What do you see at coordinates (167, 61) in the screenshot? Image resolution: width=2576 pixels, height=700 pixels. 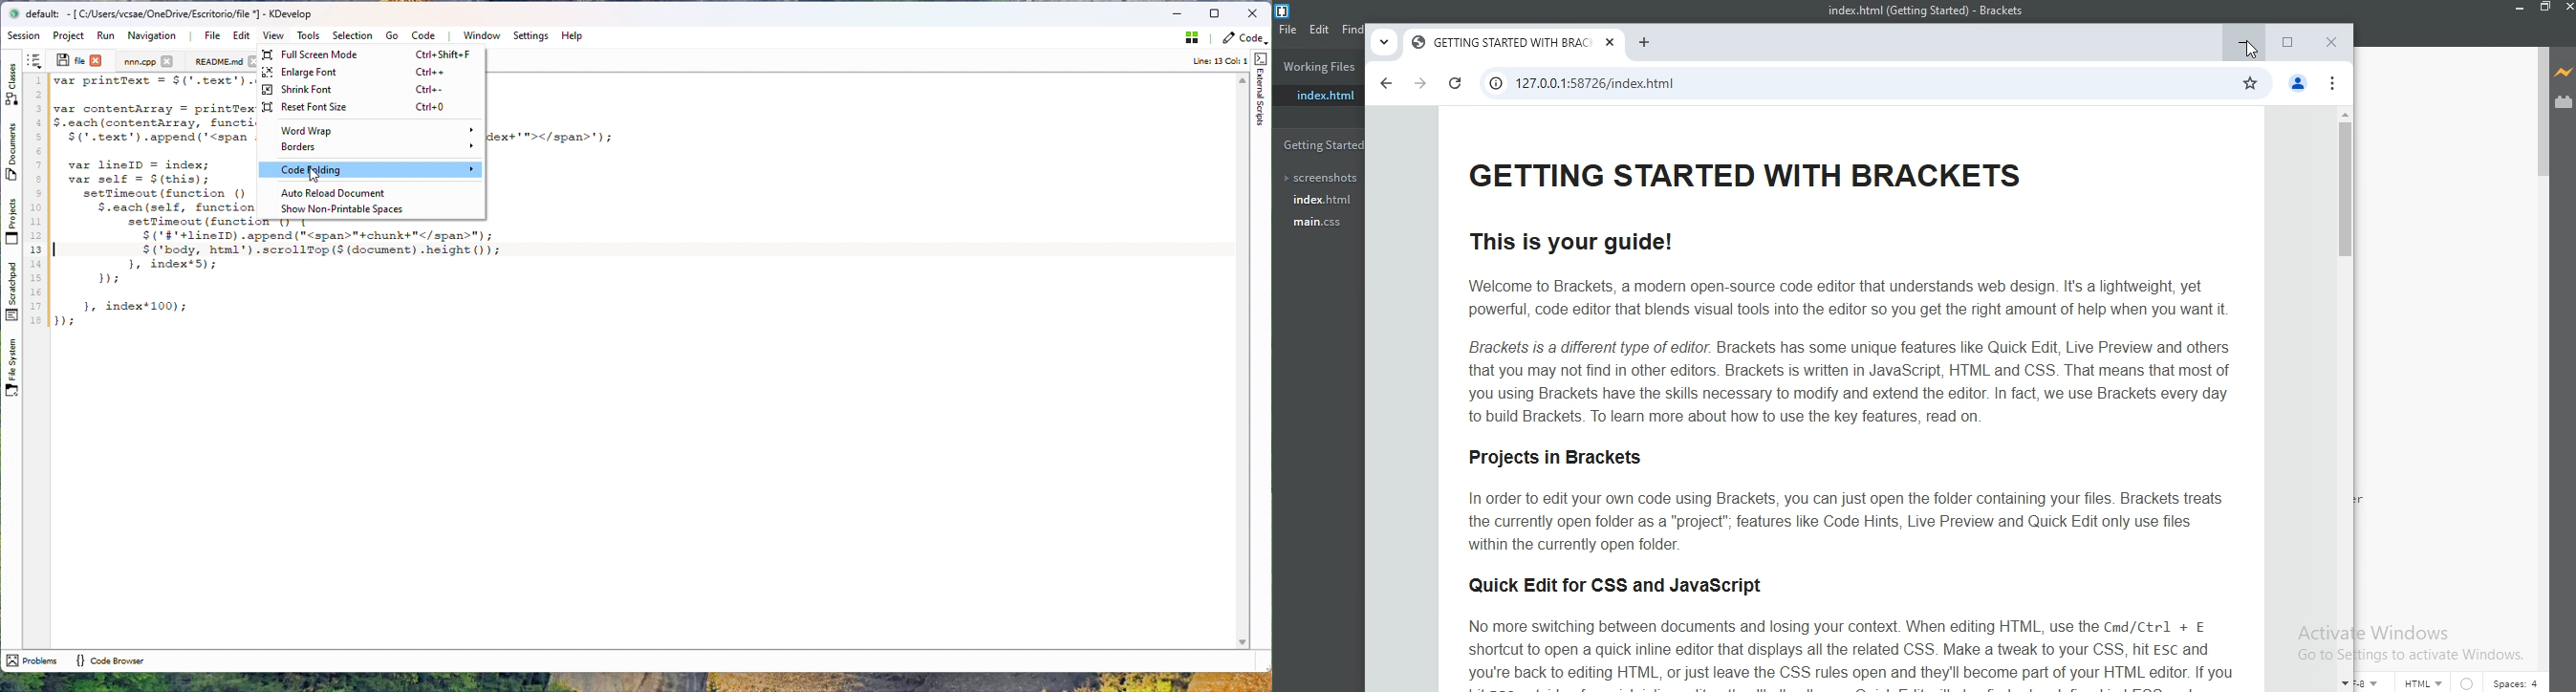 I see `close` at bounding box center [167, 61].